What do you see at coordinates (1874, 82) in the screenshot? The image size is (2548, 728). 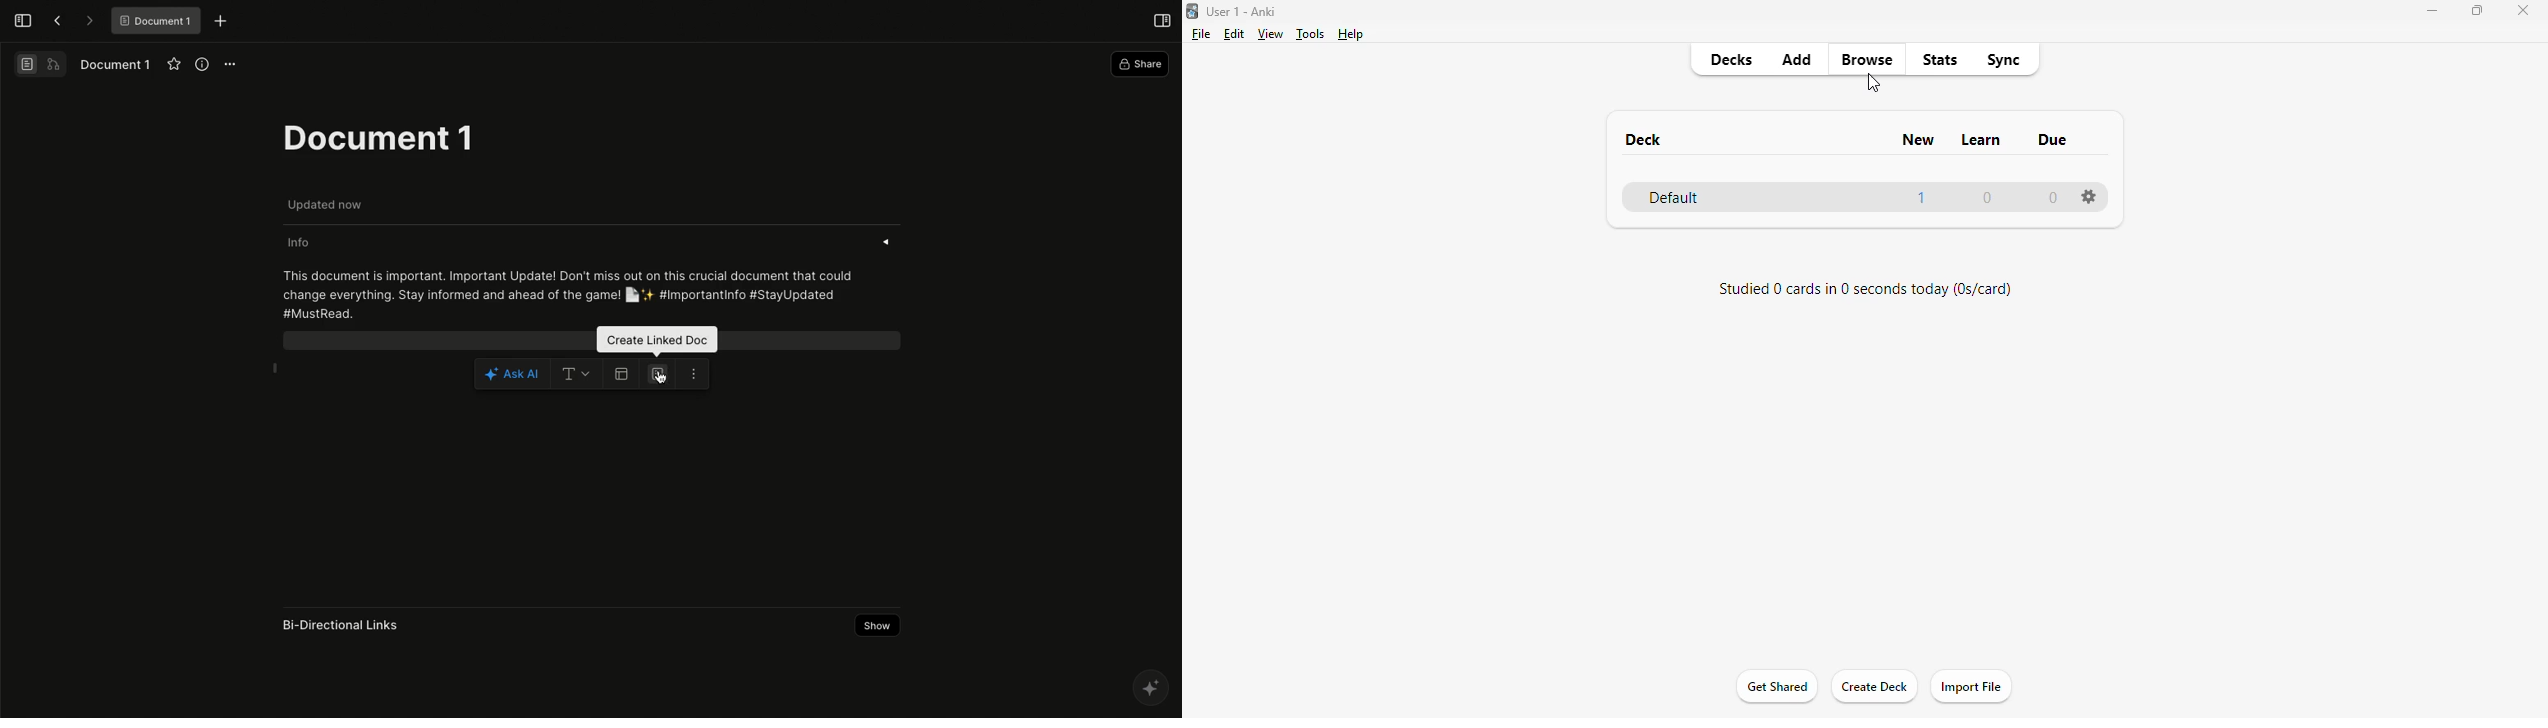 I see `cursor` at bounding box center [1874, 82].